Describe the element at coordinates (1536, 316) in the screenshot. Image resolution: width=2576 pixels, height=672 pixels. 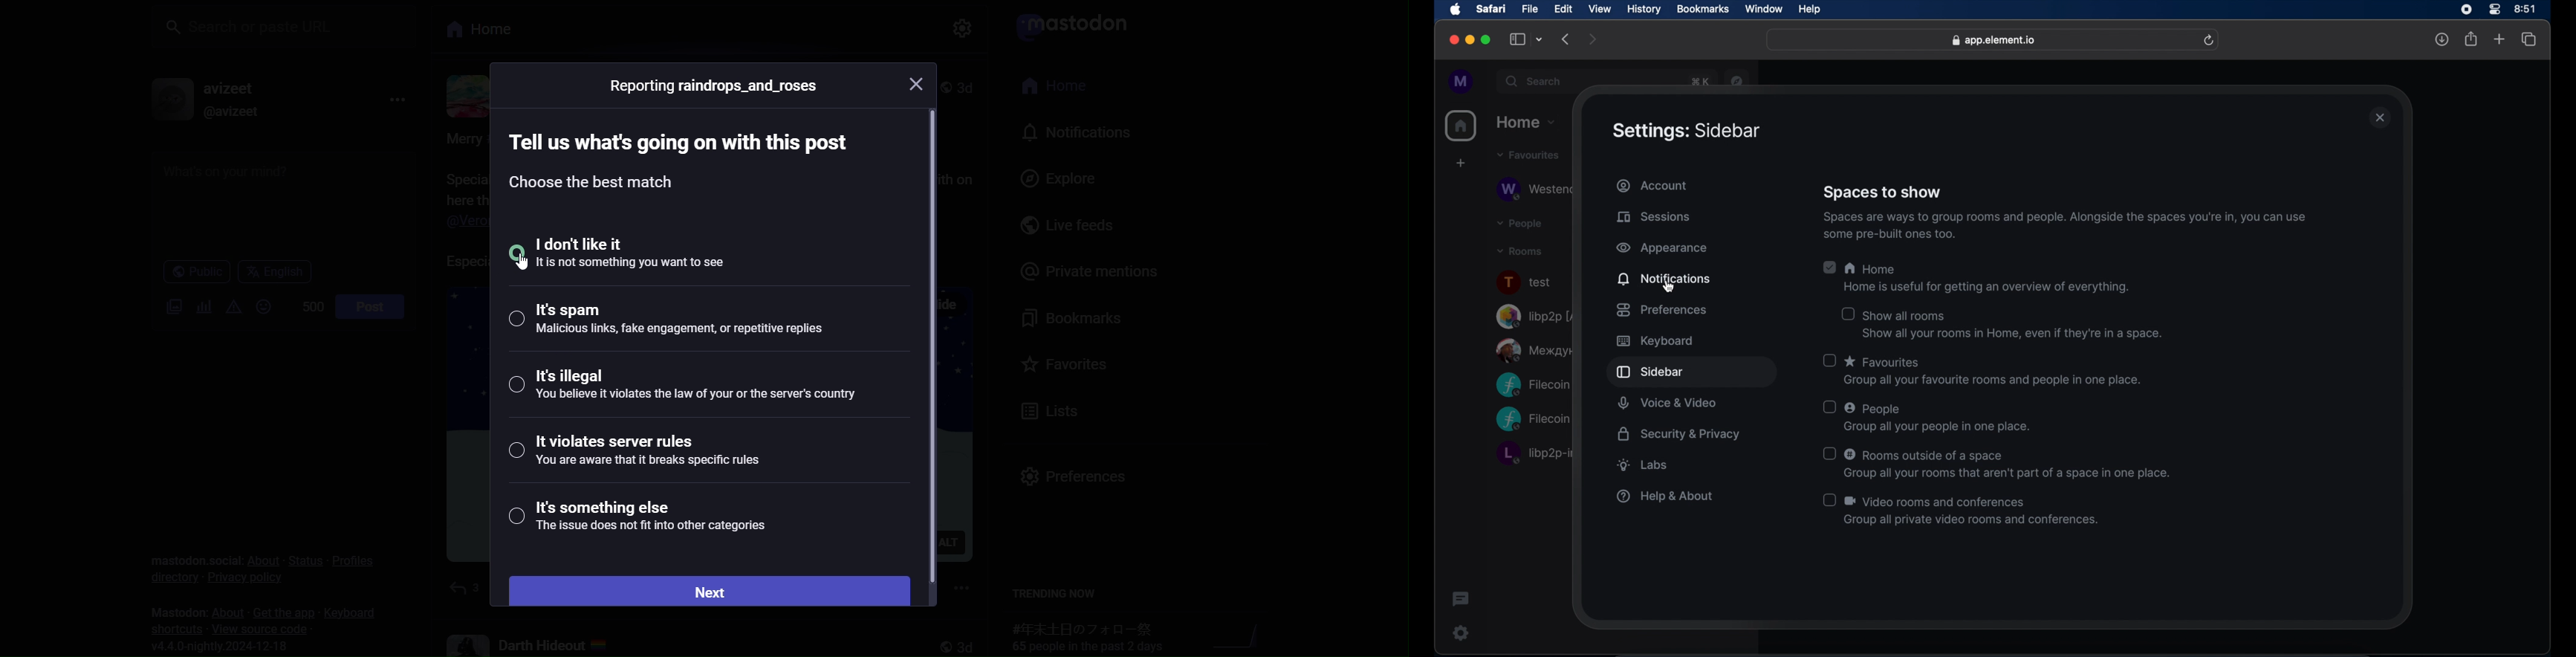
I see `libp2p room` at that location.